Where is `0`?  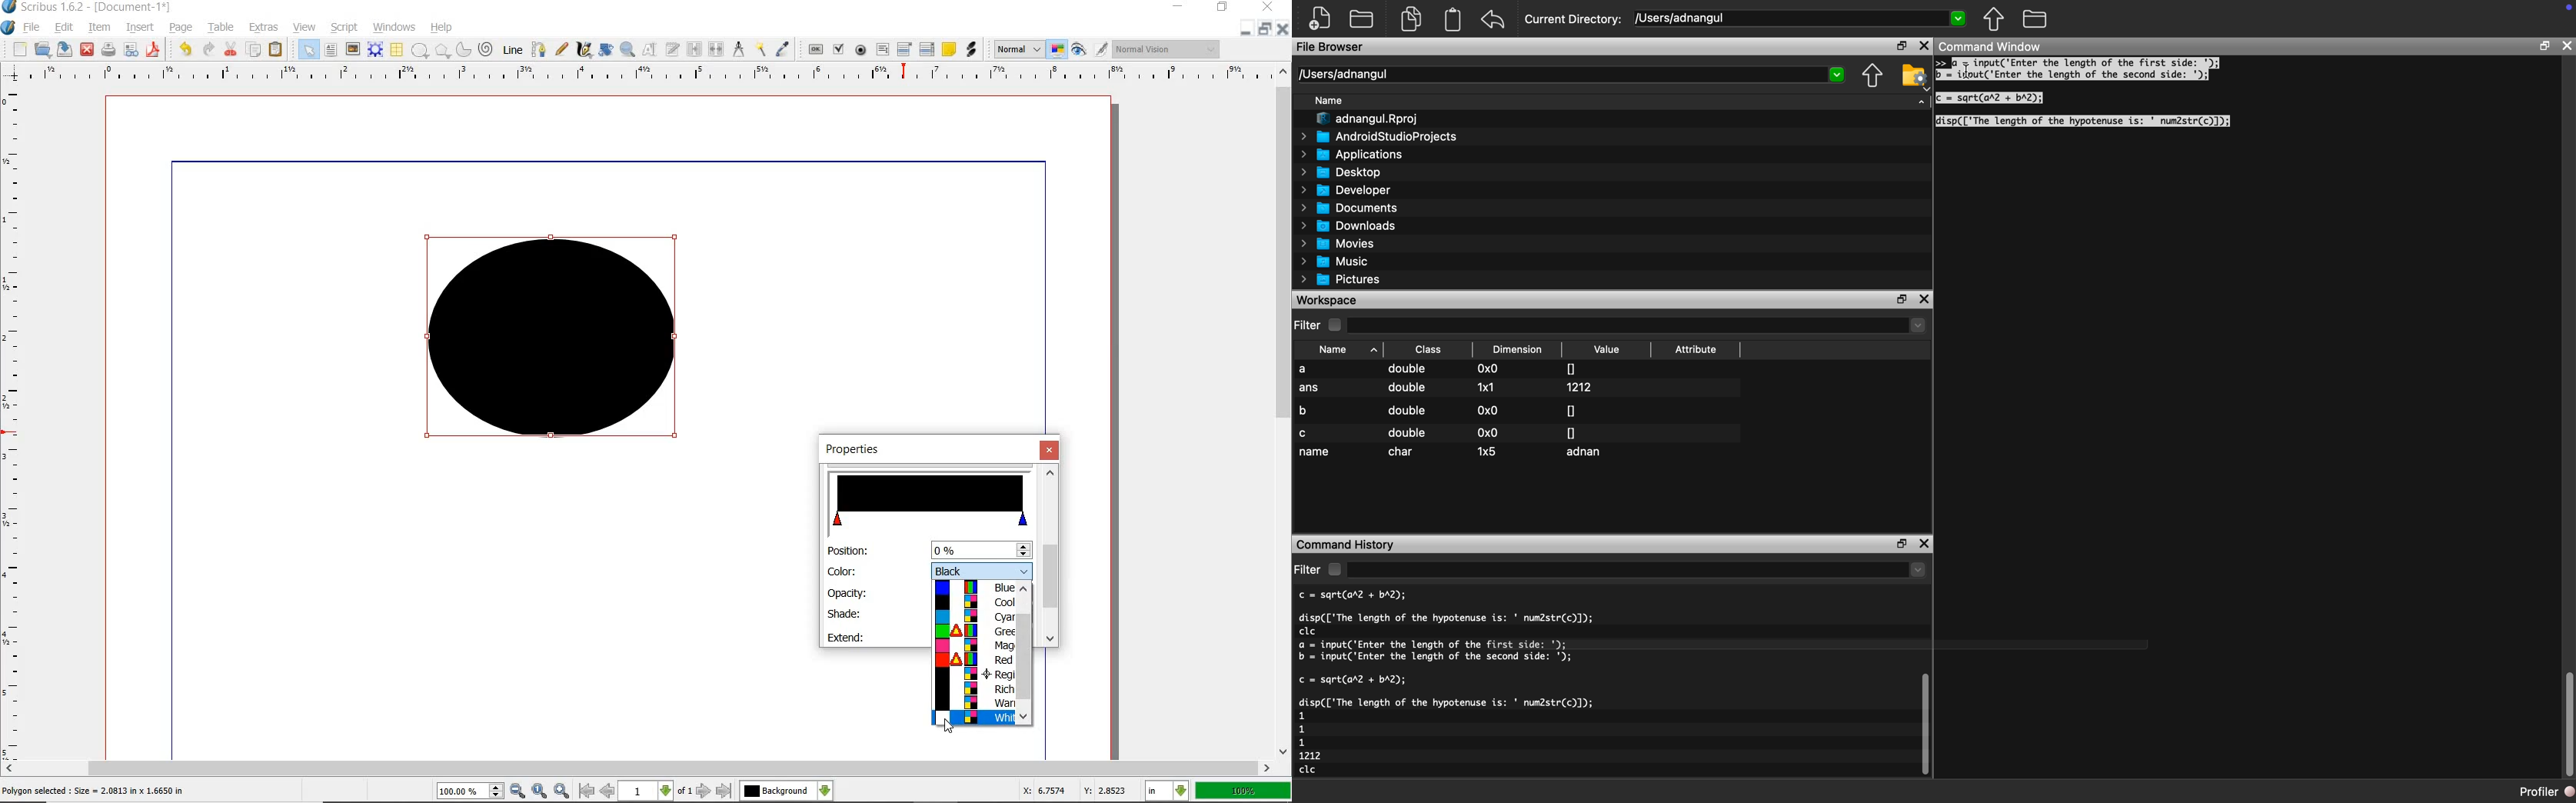 0 is located at coordinates (1571, 410).